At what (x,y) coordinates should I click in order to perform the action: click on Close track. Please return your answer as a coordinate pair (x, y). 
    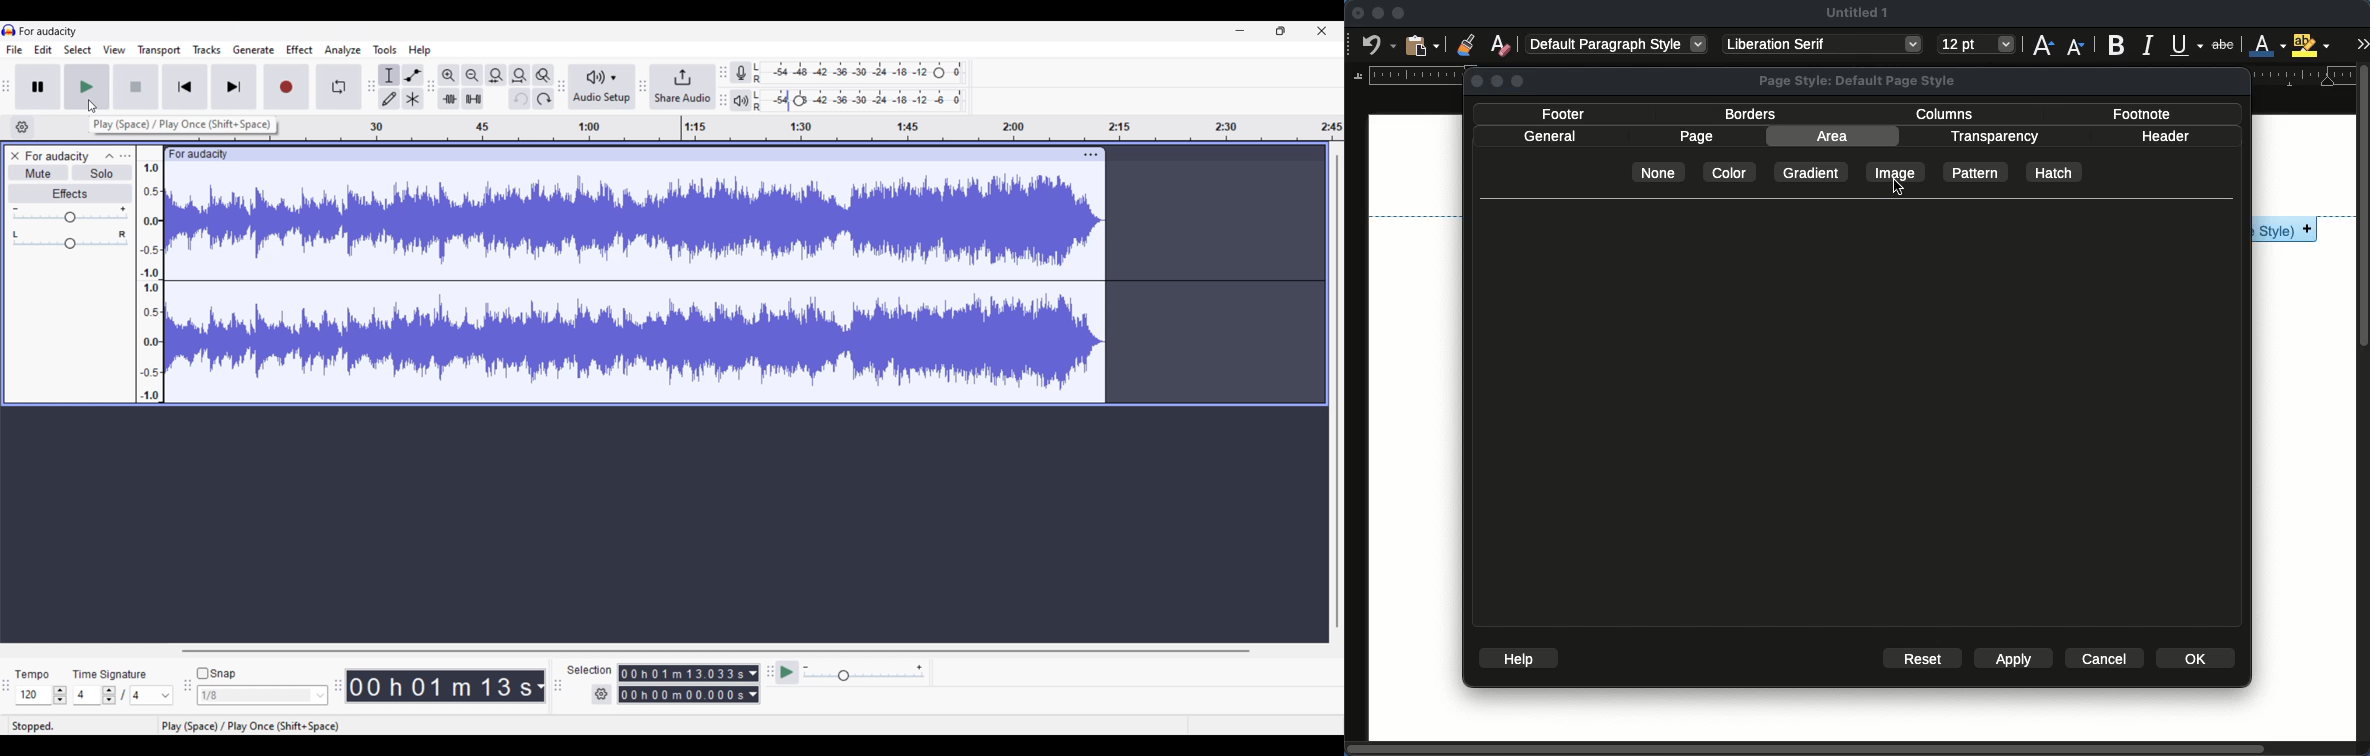
    Looking at the image, I should click on (15, 155).